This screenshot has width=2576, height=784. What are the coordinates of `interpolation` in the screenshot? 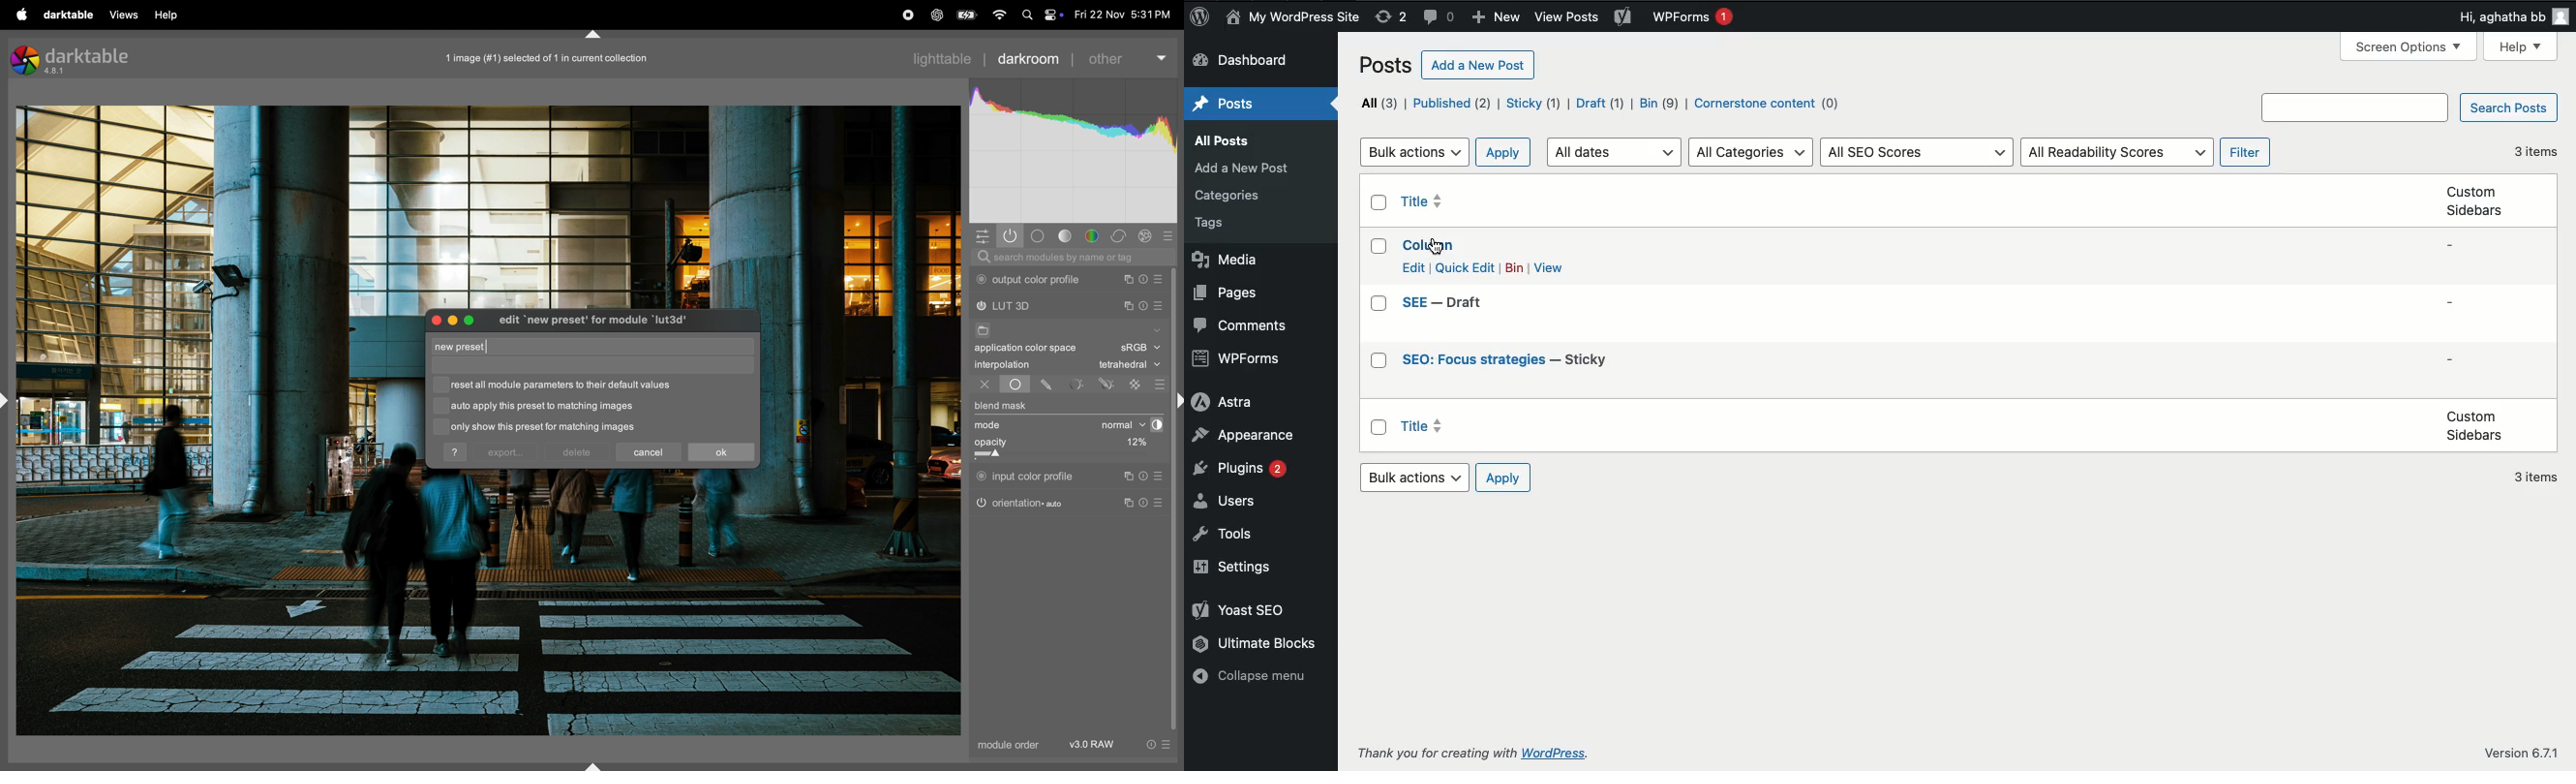 It's located at (1003, 365).